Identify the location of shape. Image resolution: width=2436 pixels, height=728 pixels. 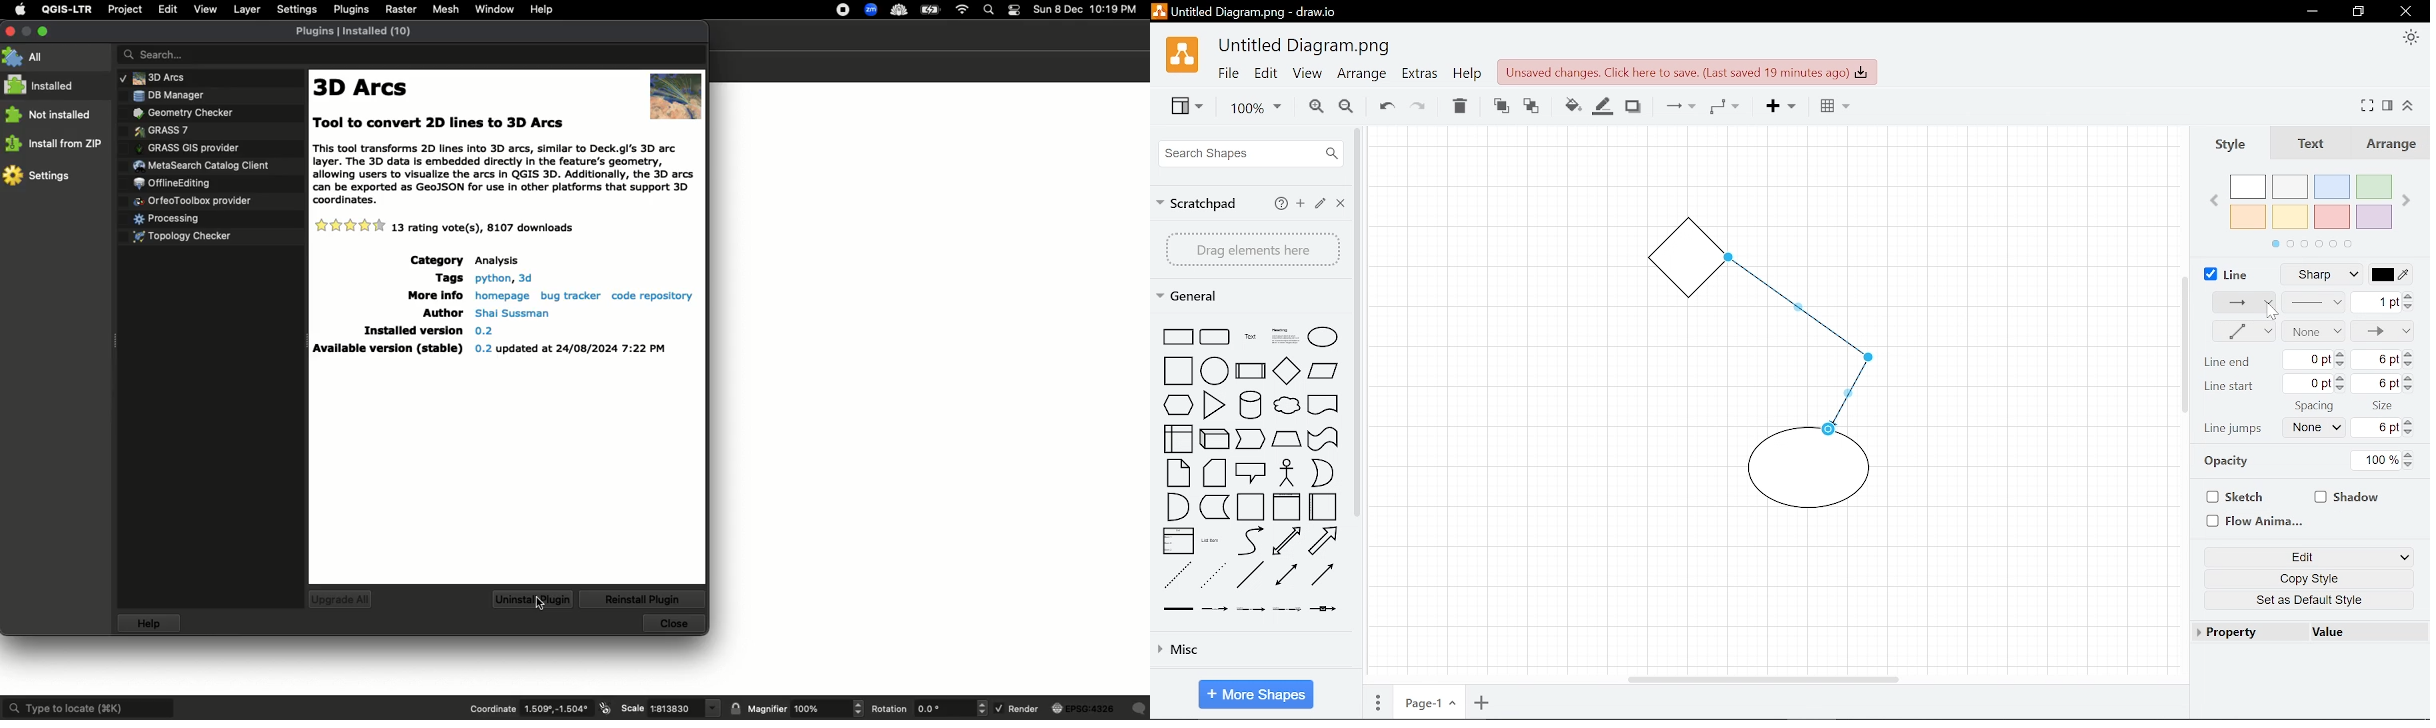
(1252, 371).